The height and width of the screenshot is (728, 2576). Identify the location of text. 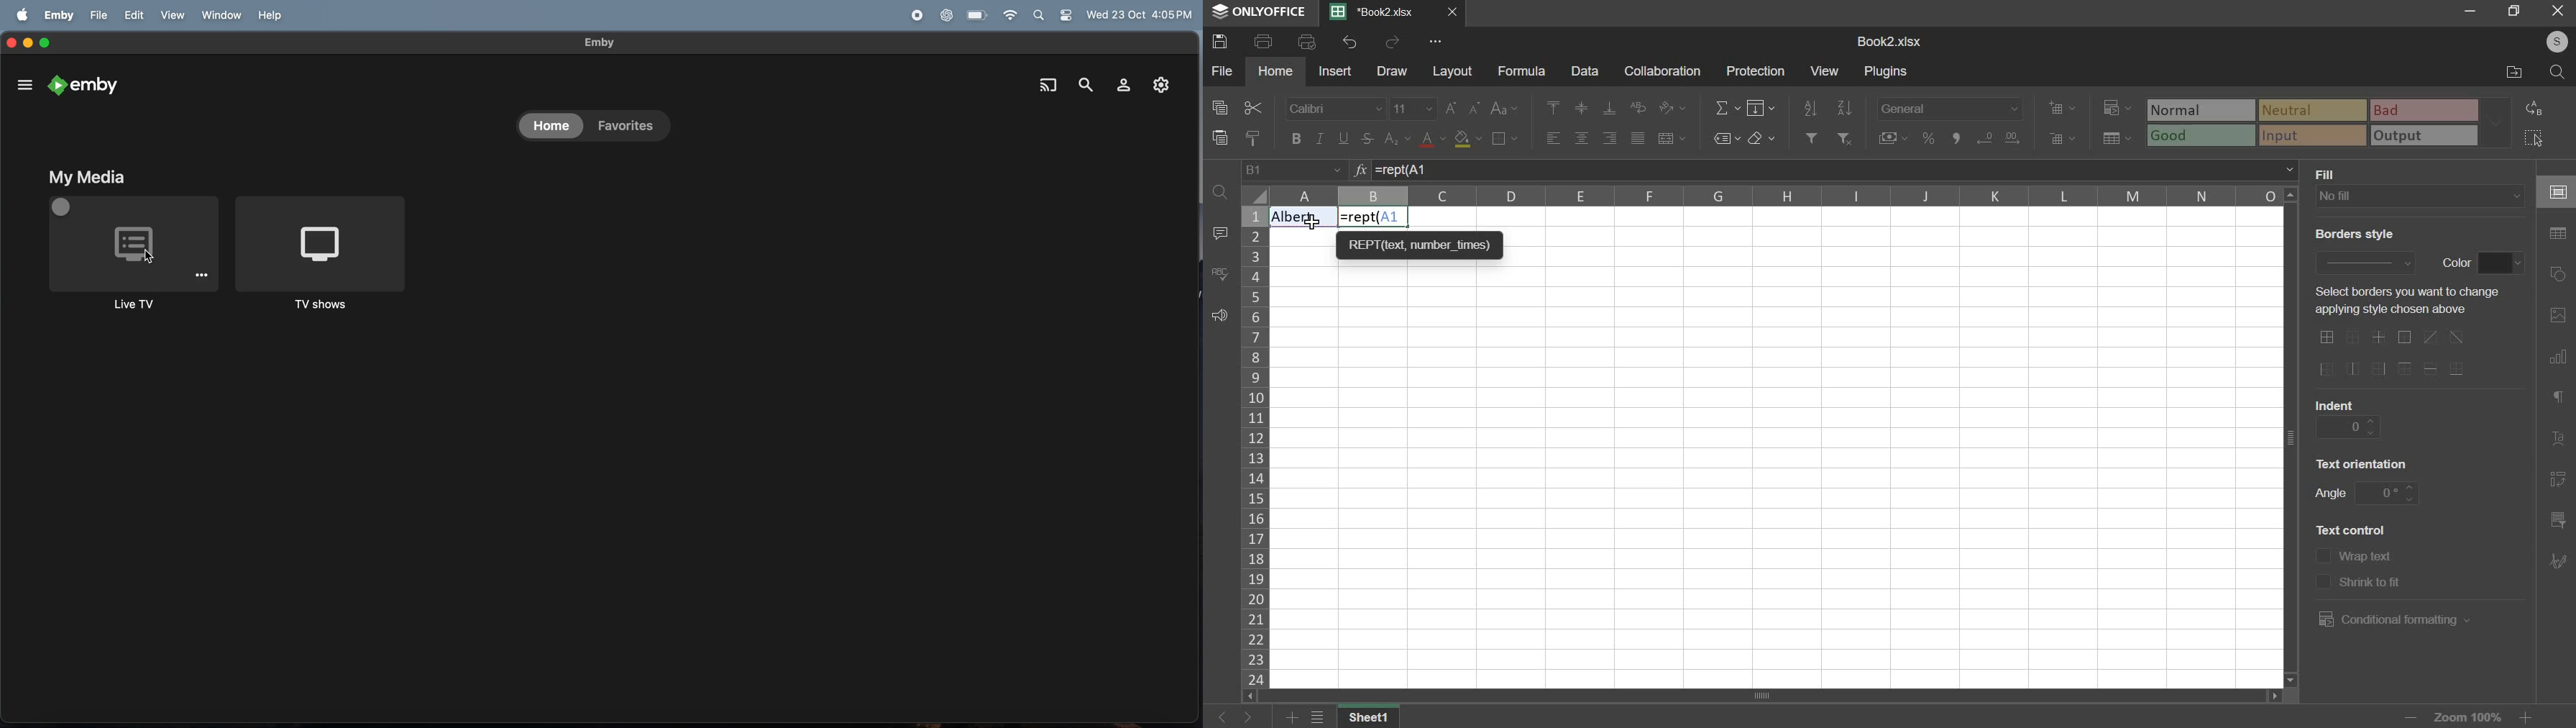
(2457, 265).